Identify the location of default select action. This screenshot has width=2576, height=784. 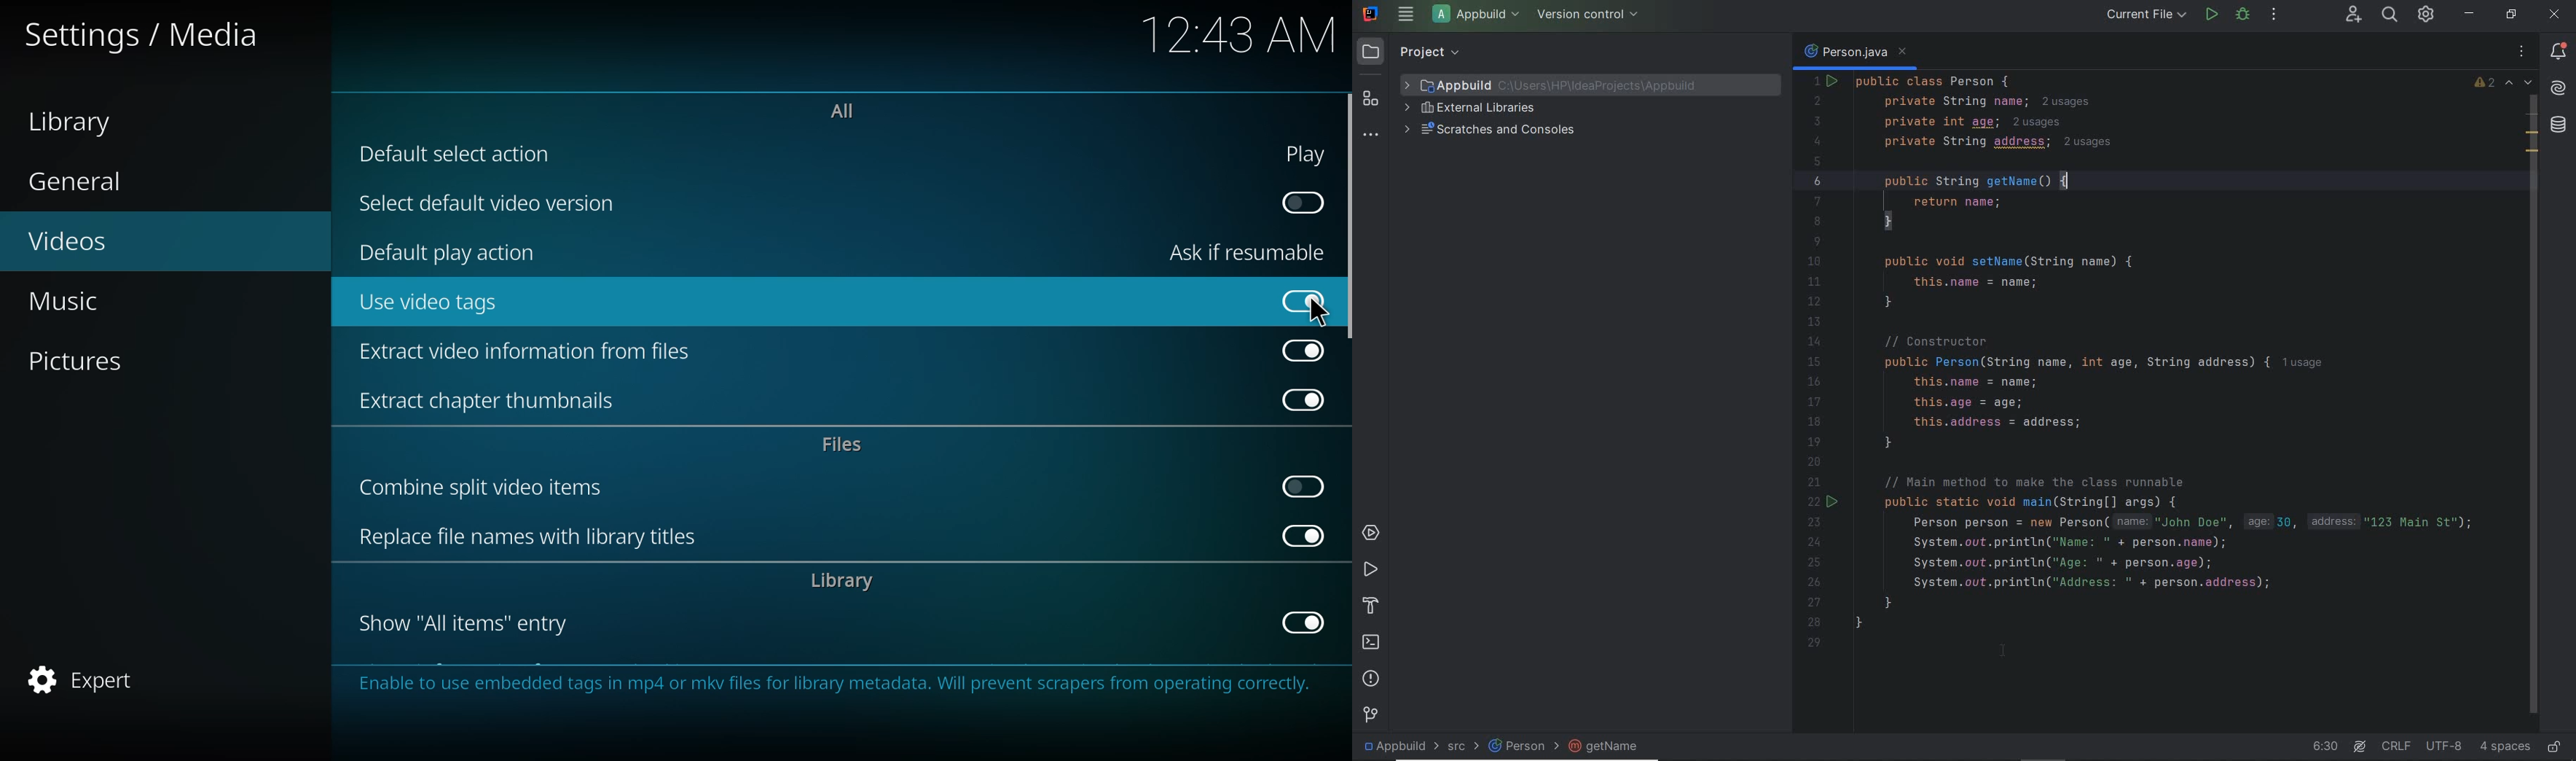
(461, 154).